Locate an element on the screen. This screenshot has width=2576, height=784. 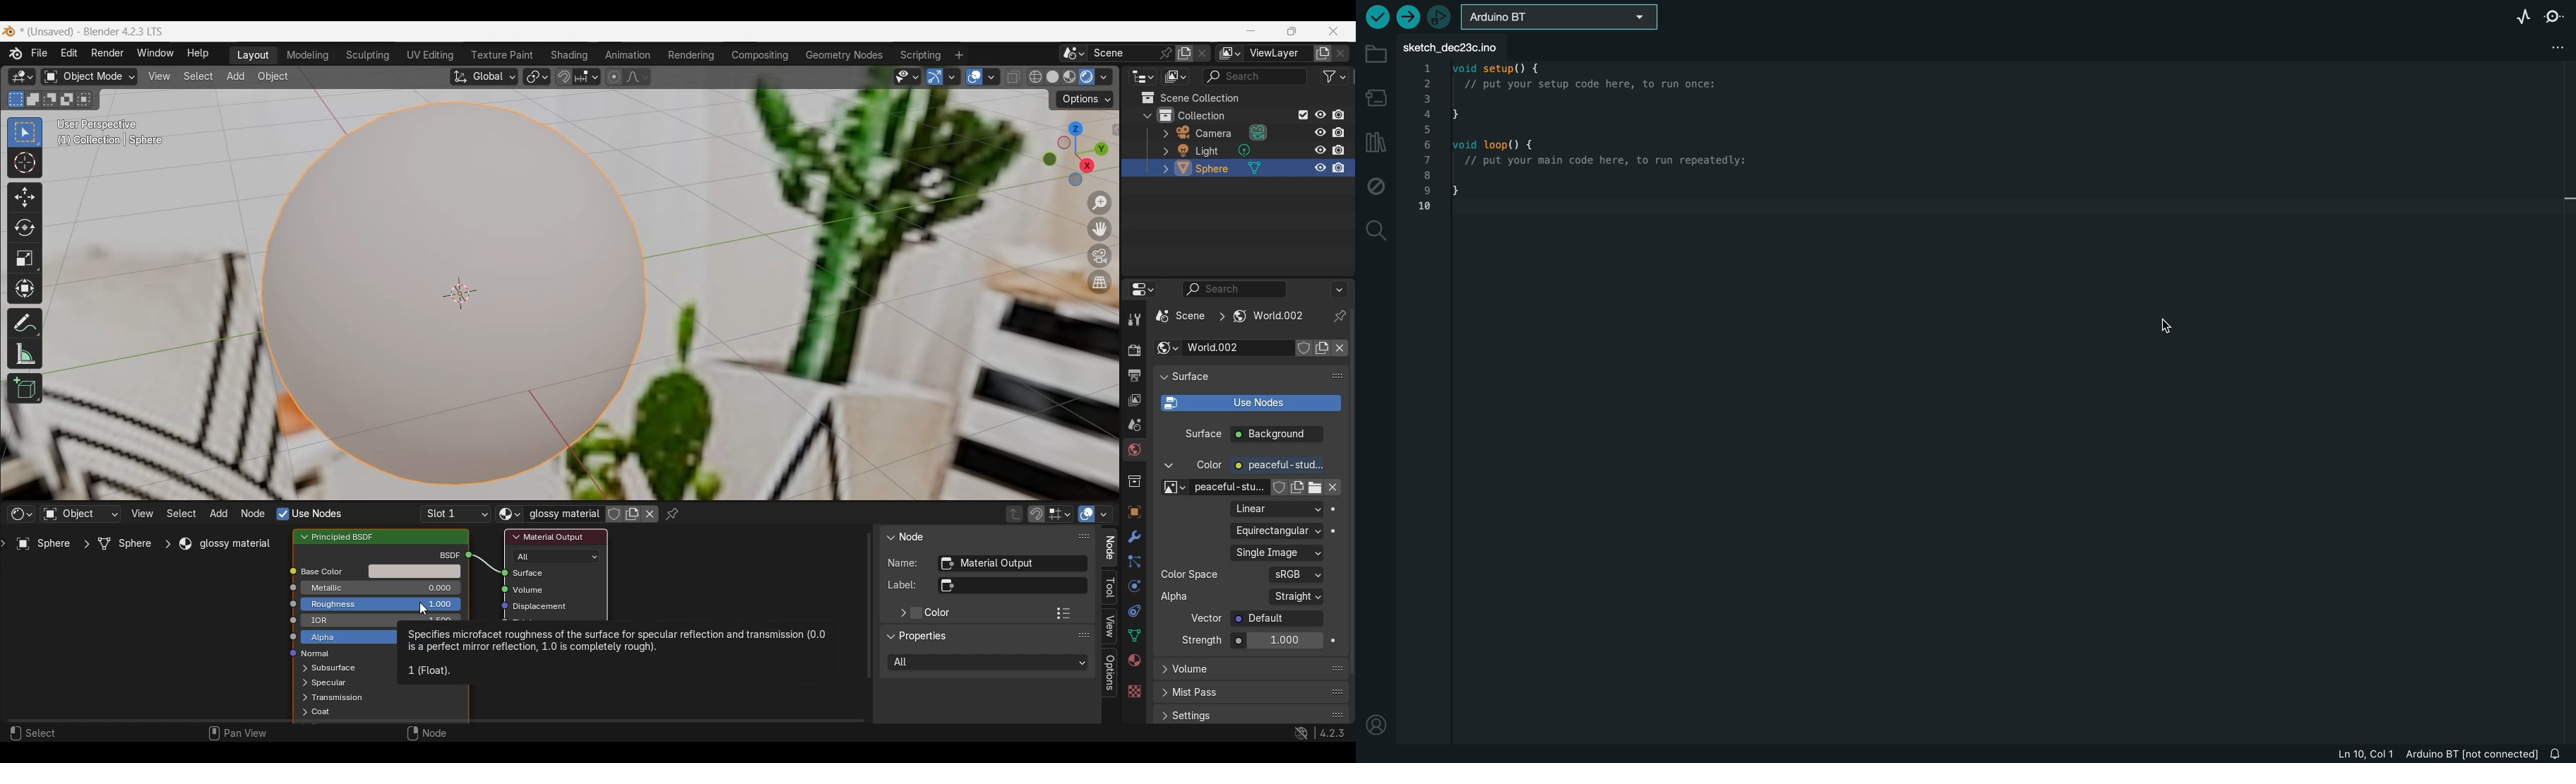
Texture interpolation is located at coordinates (1276, 509).